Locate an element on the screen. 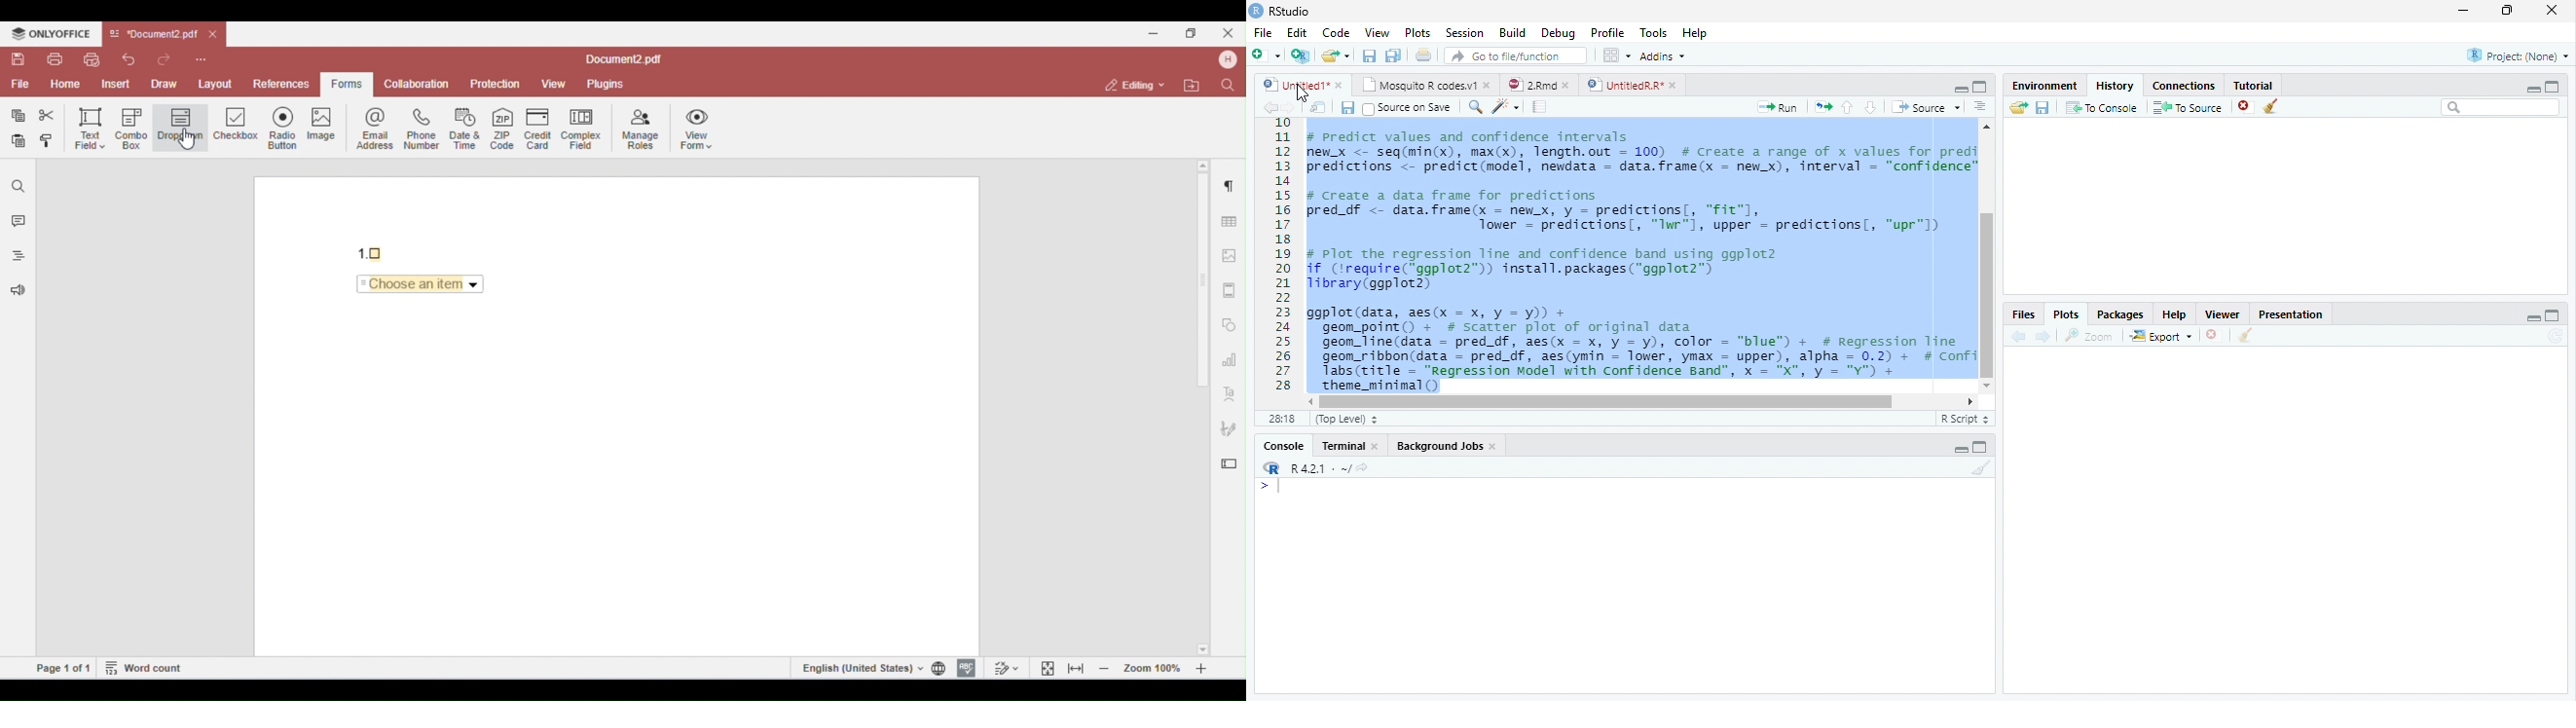 This screenshot has width=2576, height=728. Clear conosole is located at coordinates (2248, 335).